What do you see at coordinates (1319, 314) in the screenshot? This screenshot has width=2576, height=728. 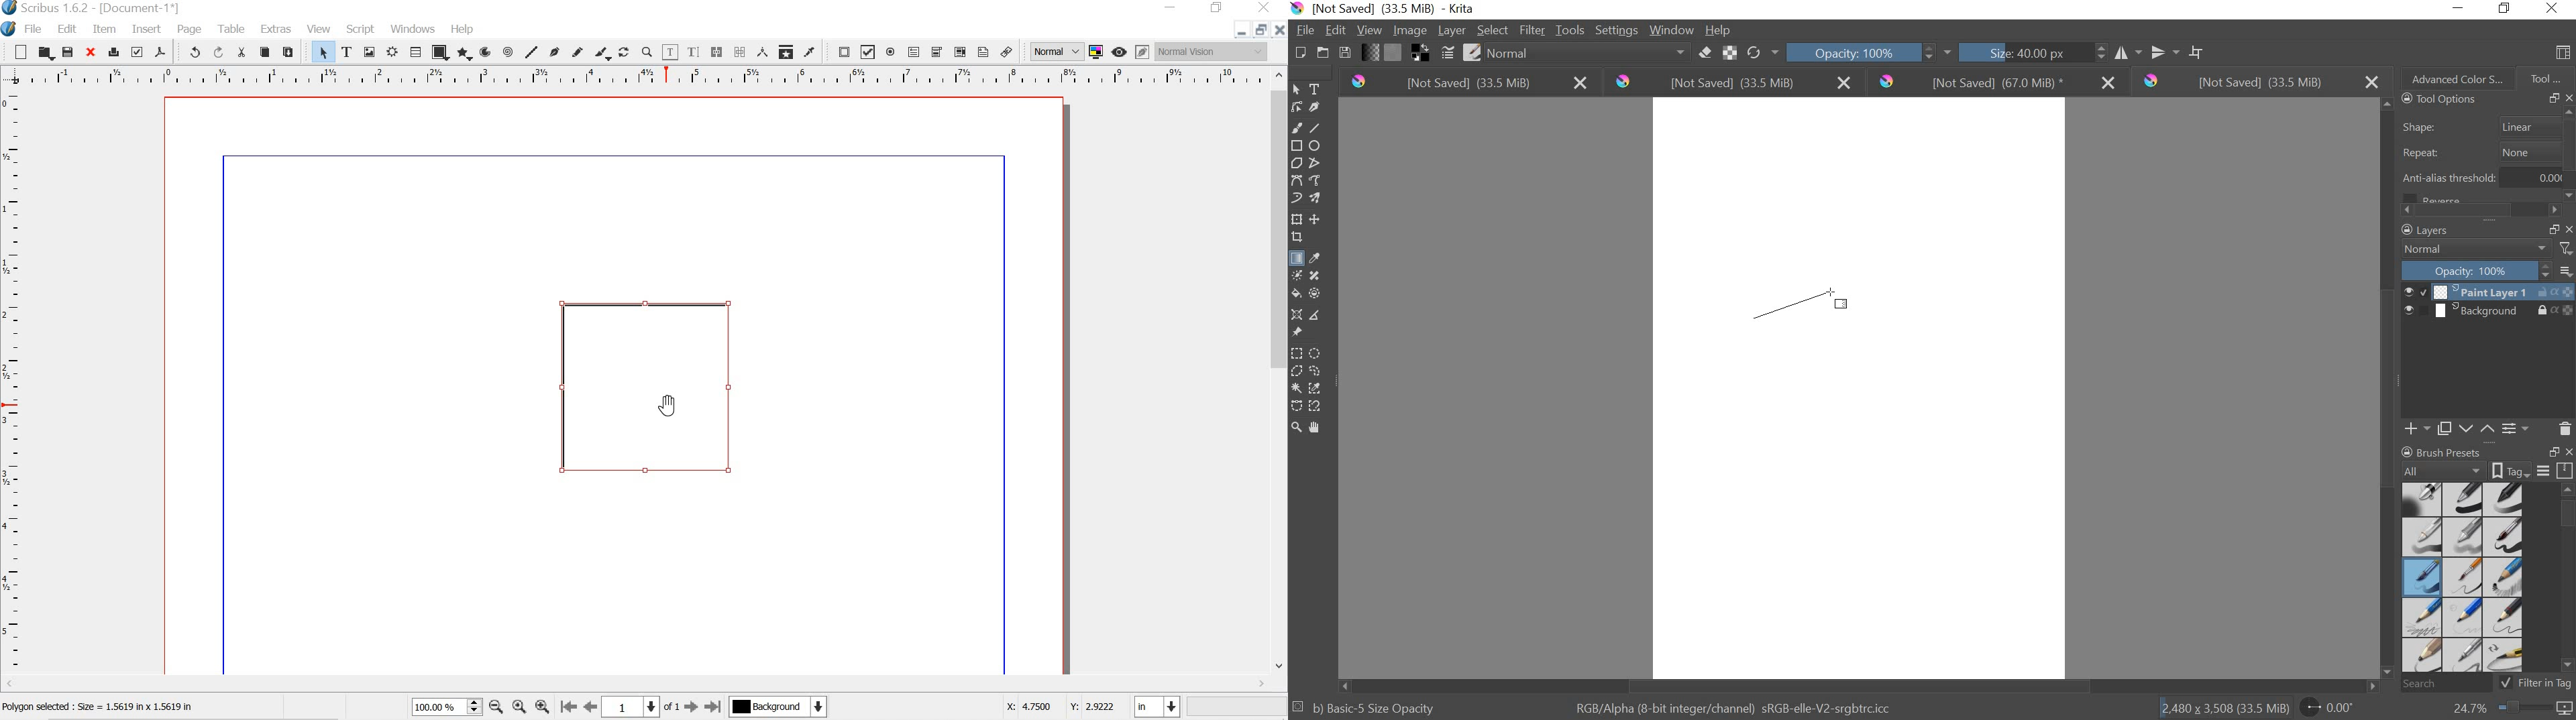 I see `measurements` at bounding box center [1319, 314].